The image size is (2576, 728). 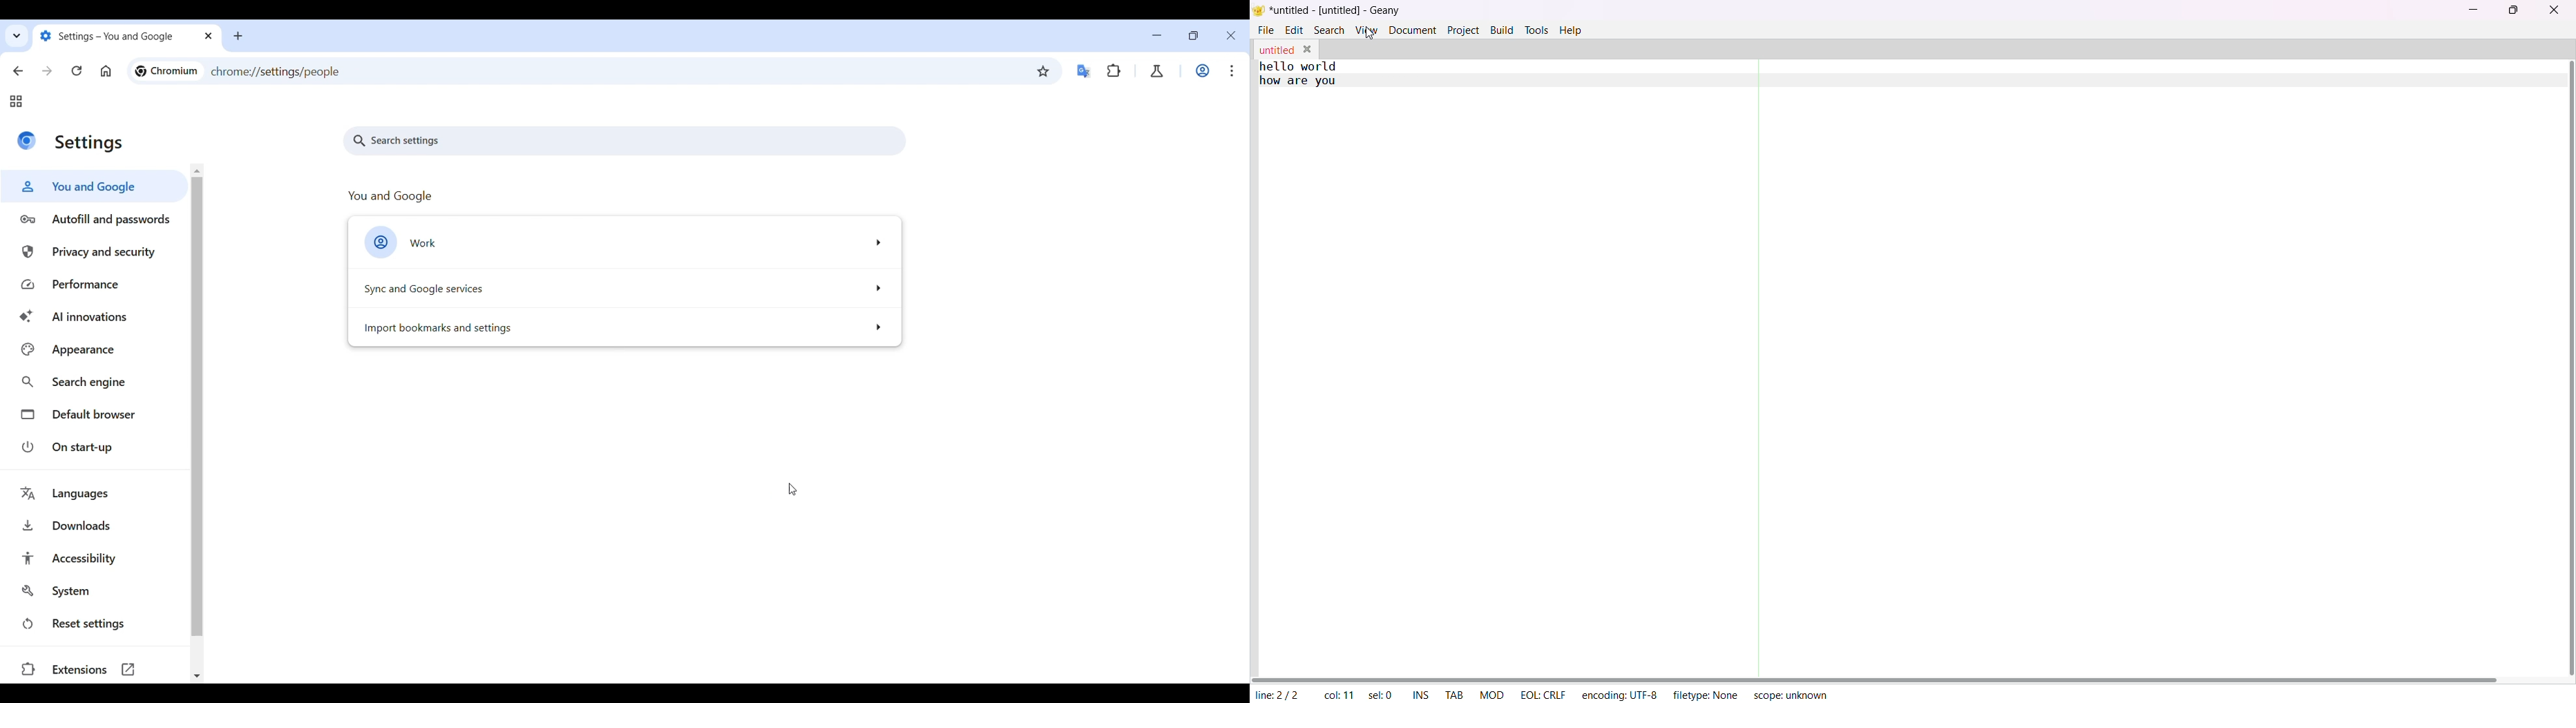 I want to click on You and Google, so click(x=93, y=186).